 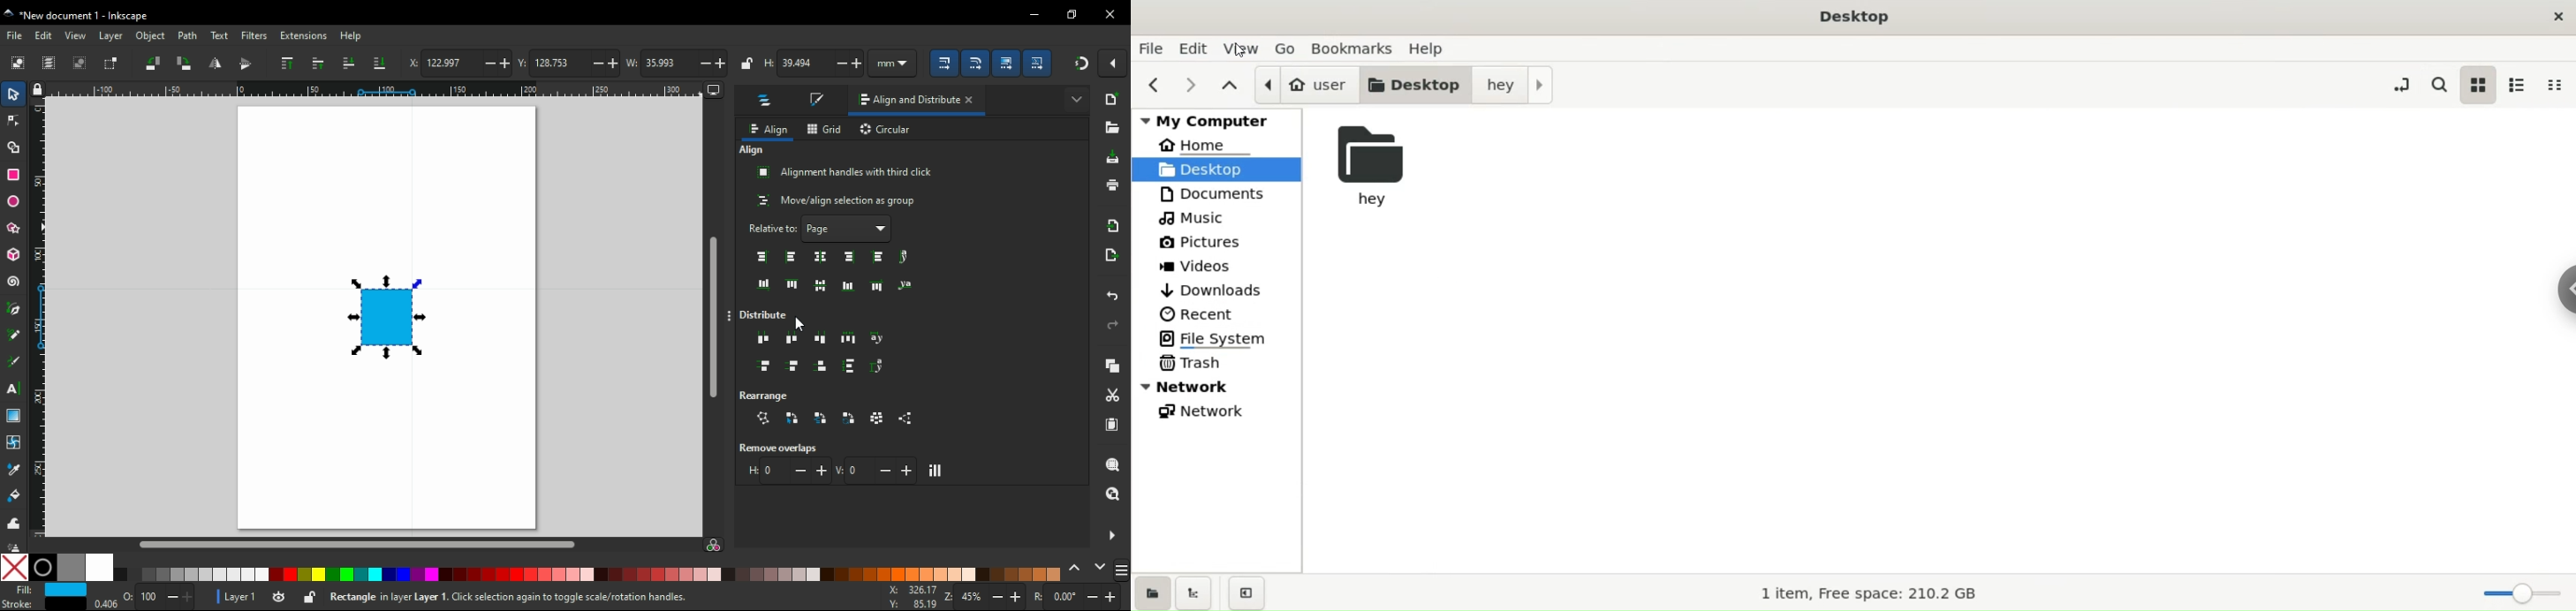 What do you see at coordinates (2554, 85) in the screenshot?
I see `compact view` at bounding box center [2554, 85].